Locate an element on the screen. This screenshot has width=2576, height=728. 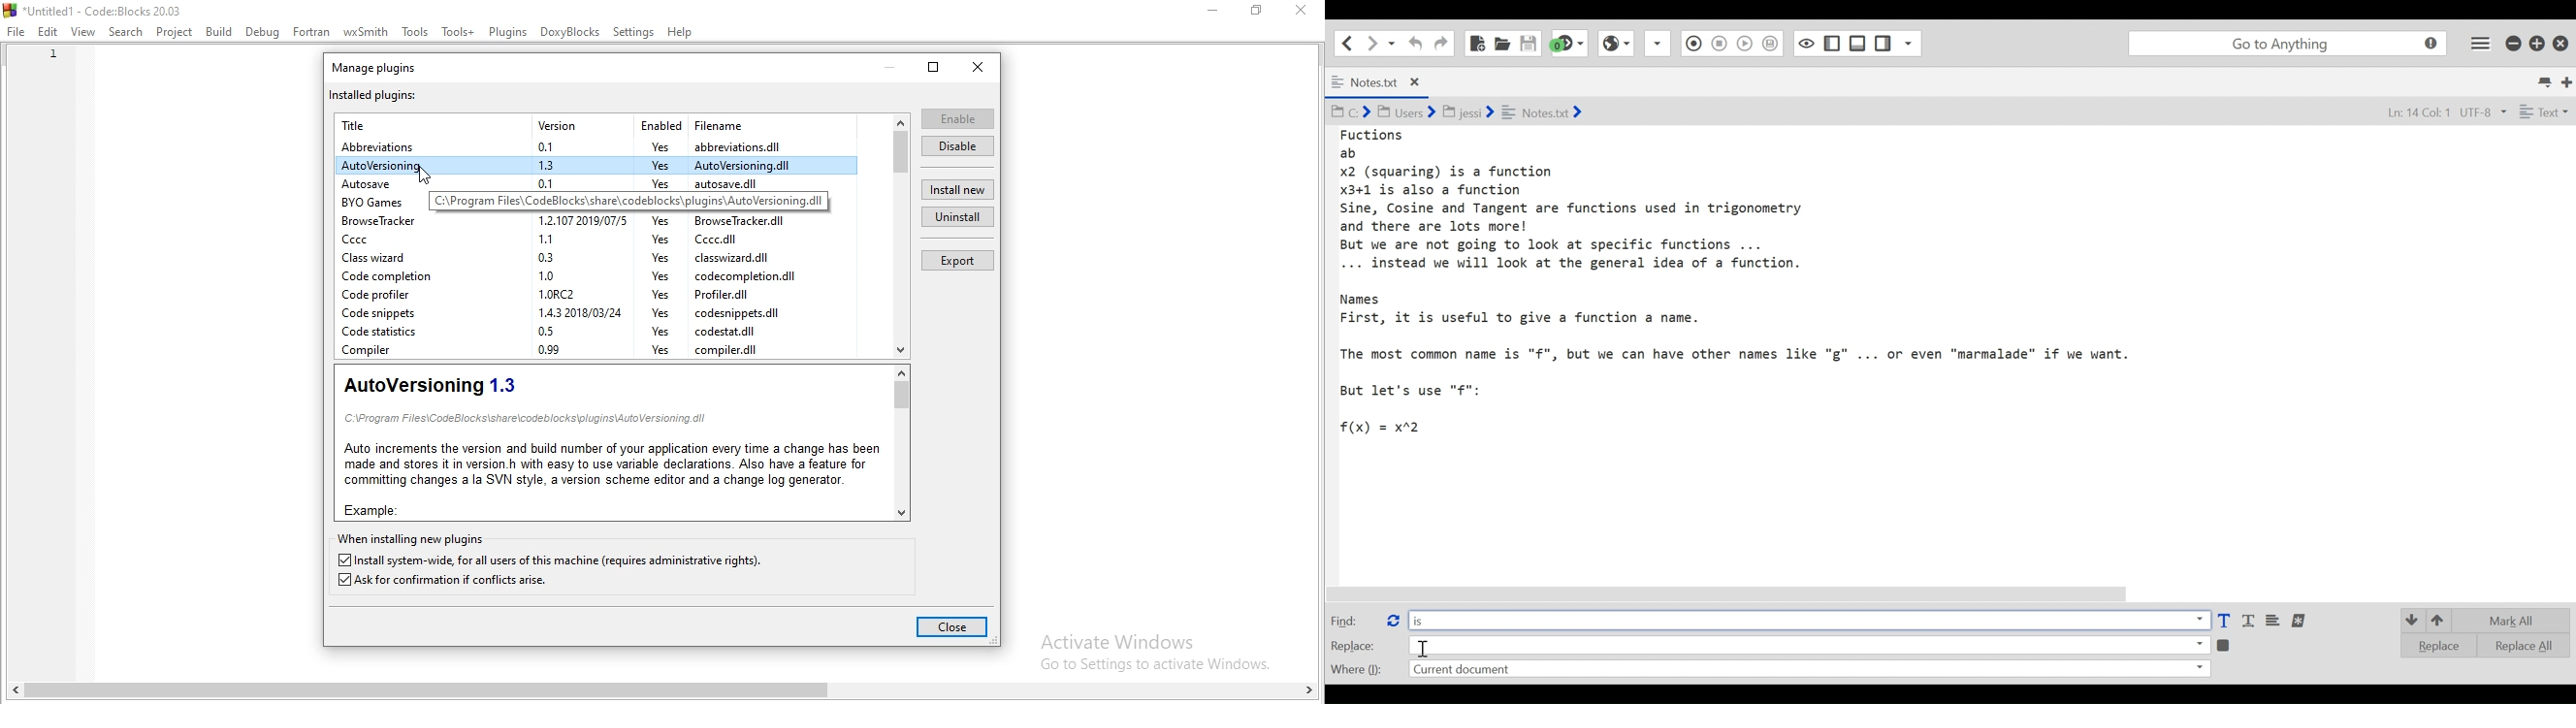
Go back one location is located at coordinates (1344, 42).